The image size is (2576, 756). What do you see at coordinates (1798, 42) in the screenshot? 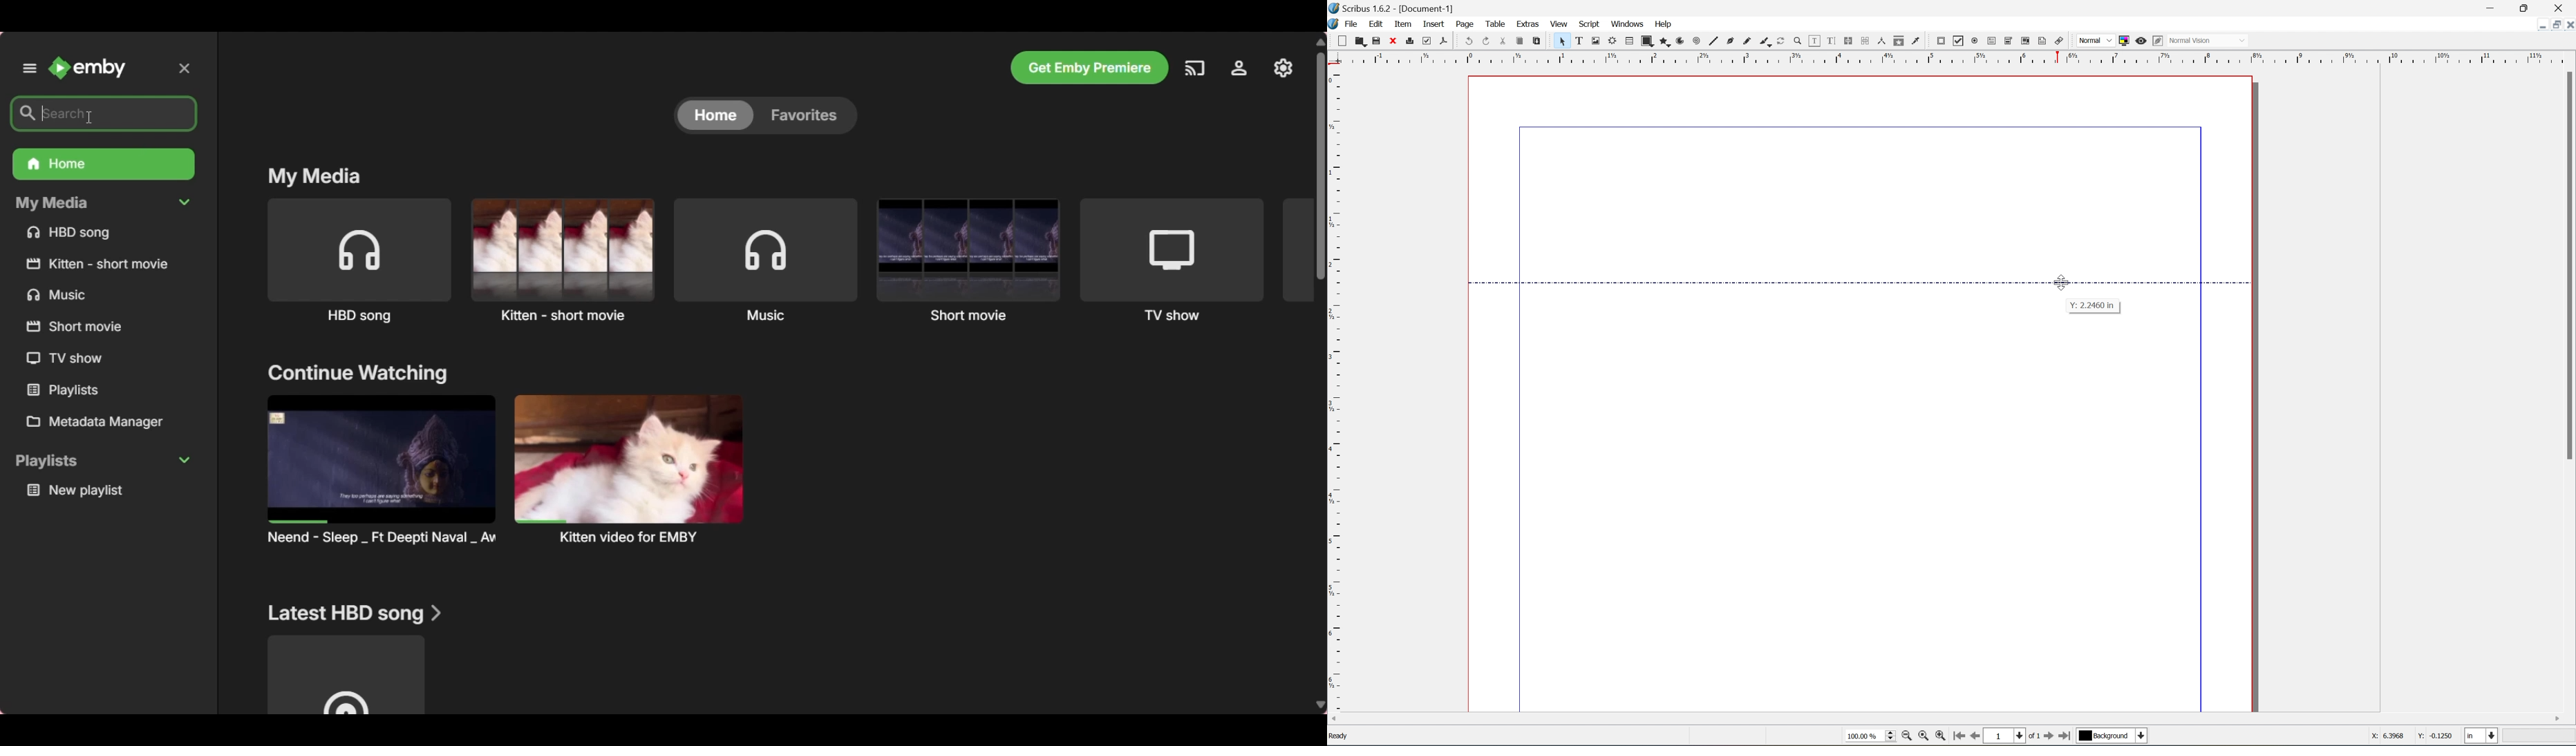
I see `zoom in or zoom out` at bounding box center [1798, 42].